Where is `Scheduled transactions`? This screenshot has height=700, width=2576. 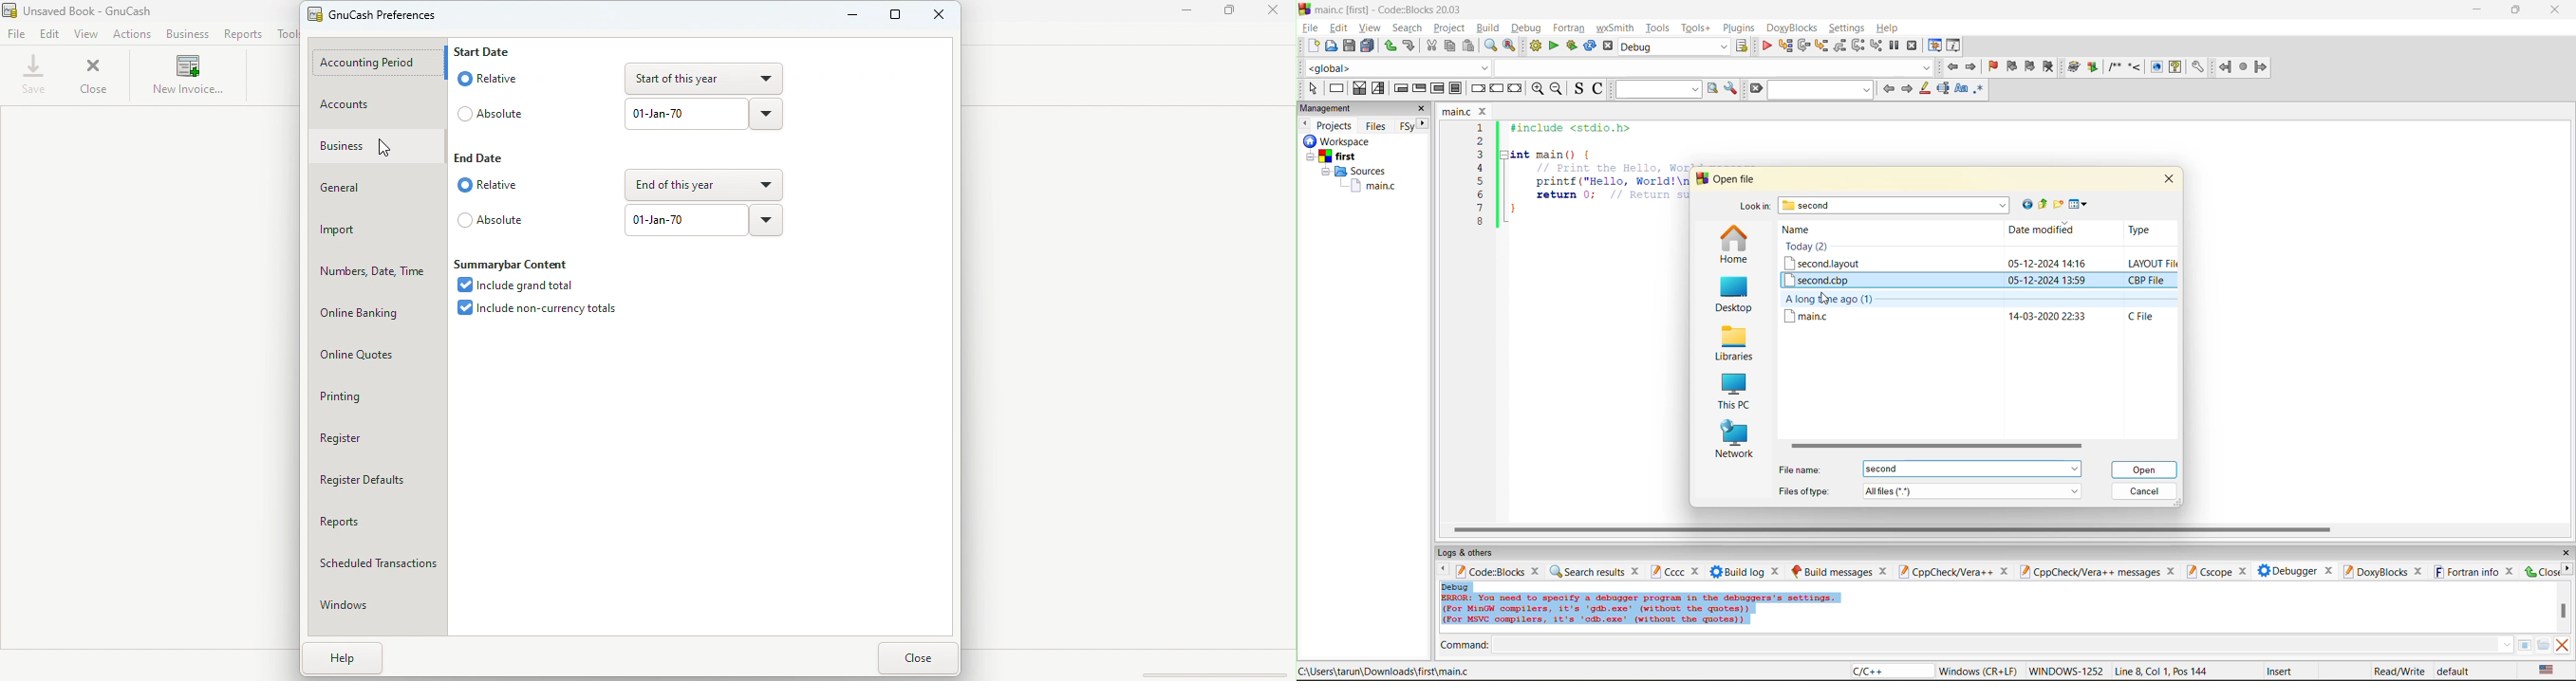 Scheduled transactions is located at coordinates (374, 564).